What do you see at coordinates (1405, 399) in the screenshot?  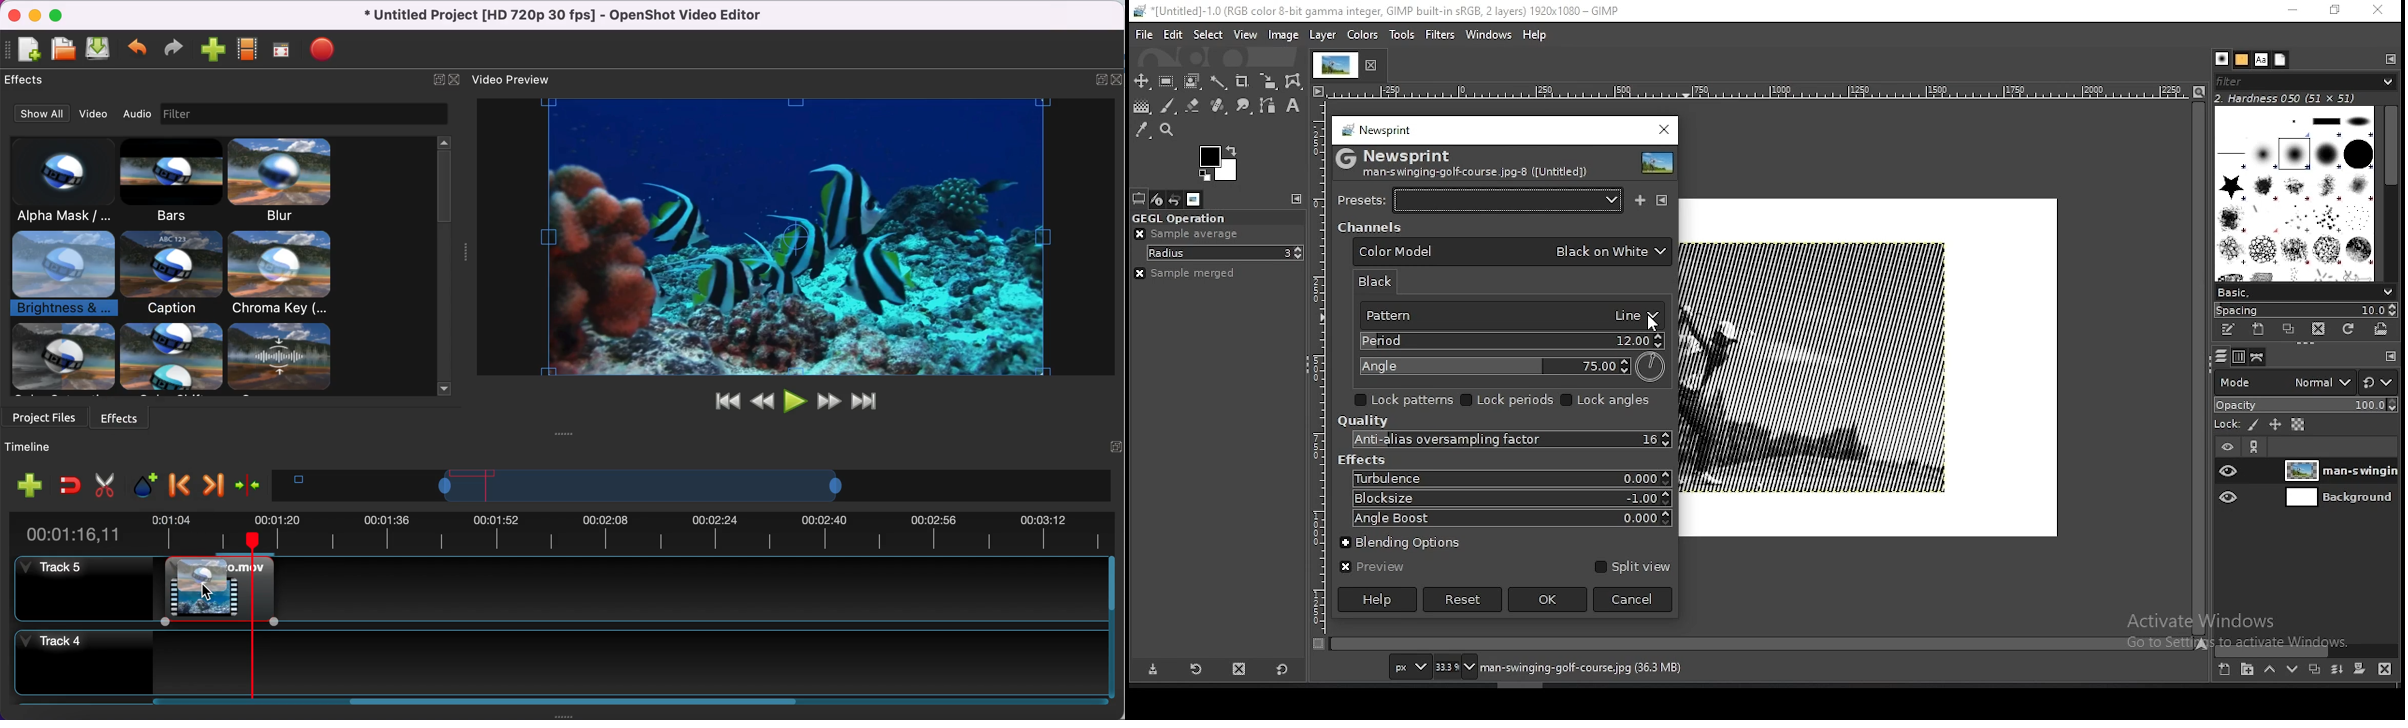 I see `lock patterns on/off` at bounding box center [1405, 399].